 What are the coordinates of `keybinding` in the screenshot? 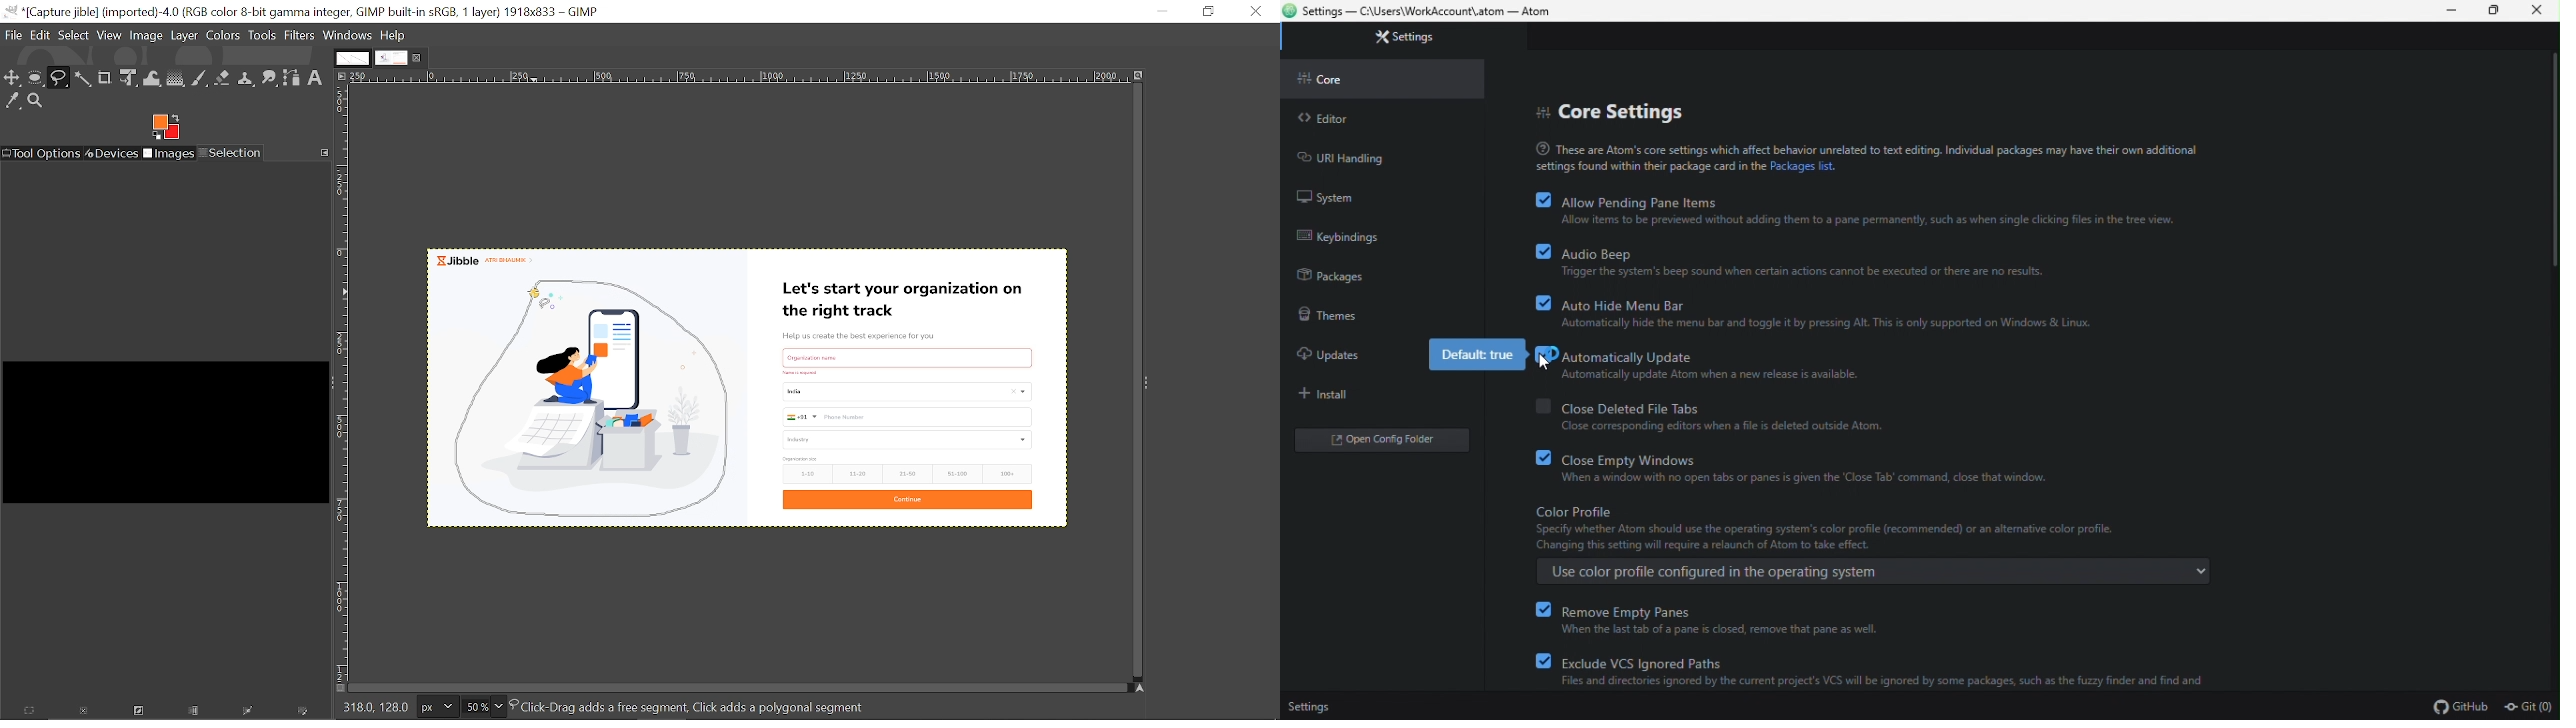 It's located at (1338, 232).